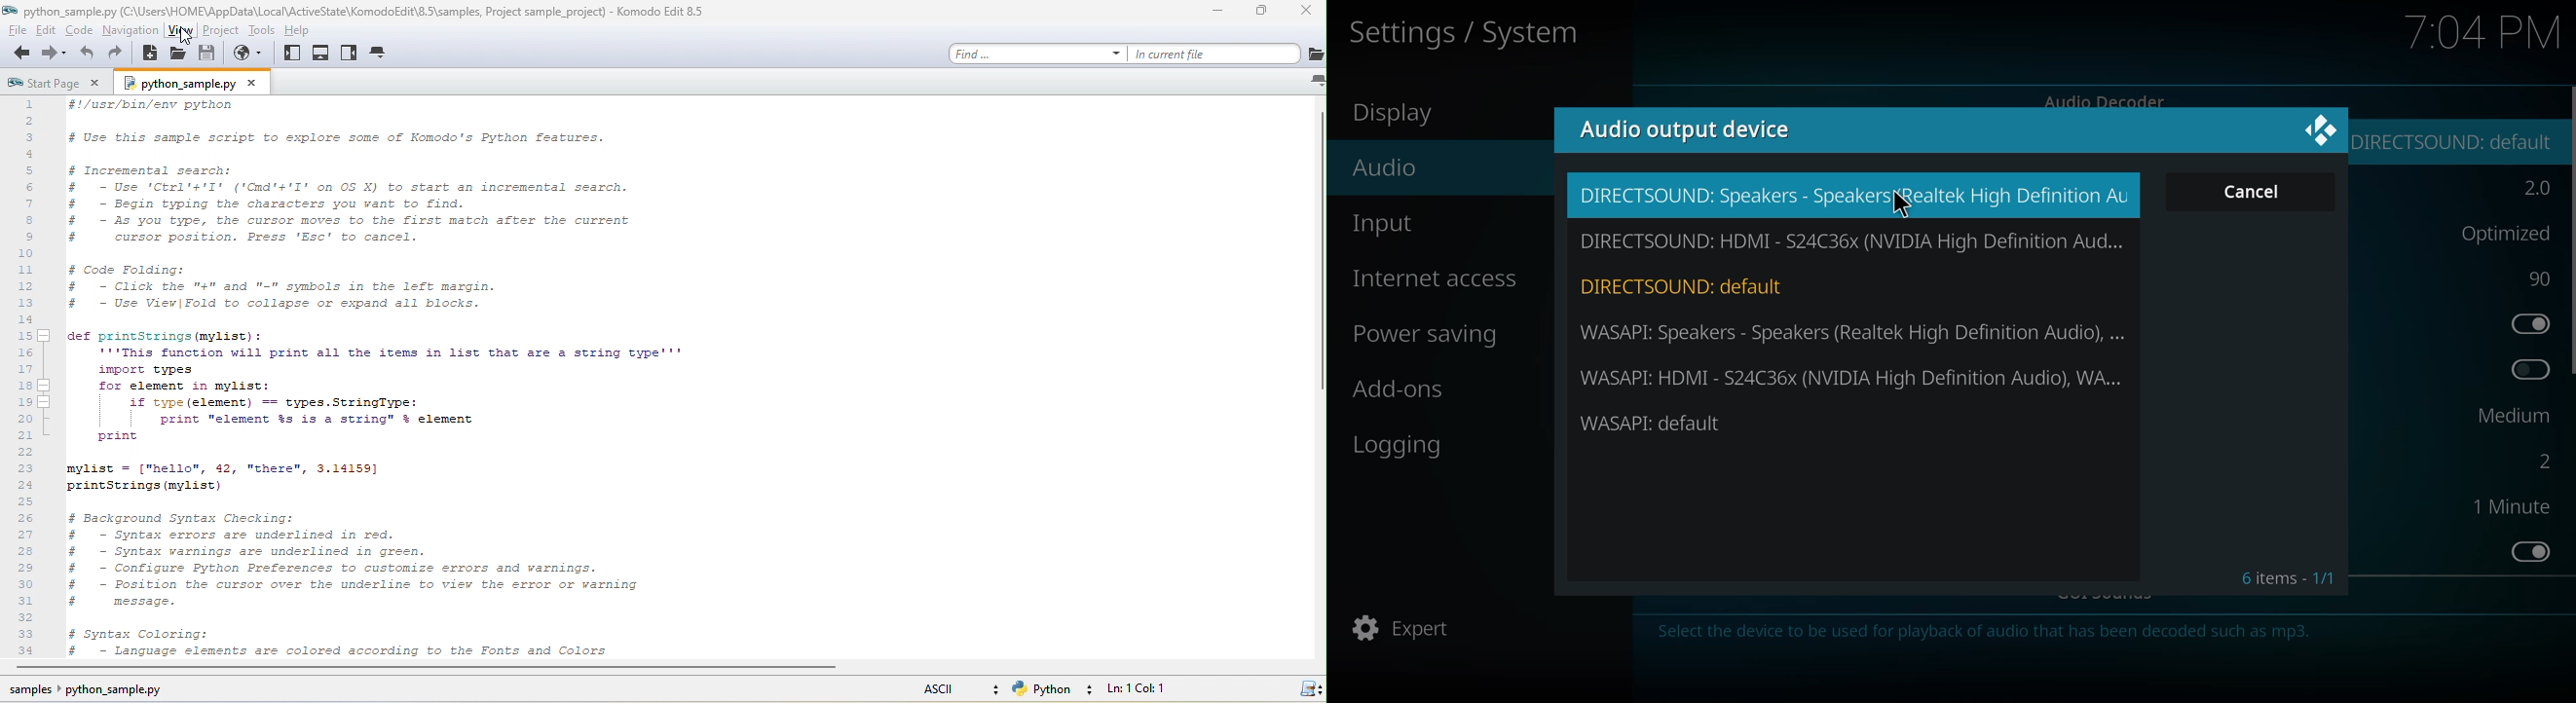 The image size is (2576, 728). Describe the element at coordinates (55, 56) in the screenshot. I see `forward` at that location.